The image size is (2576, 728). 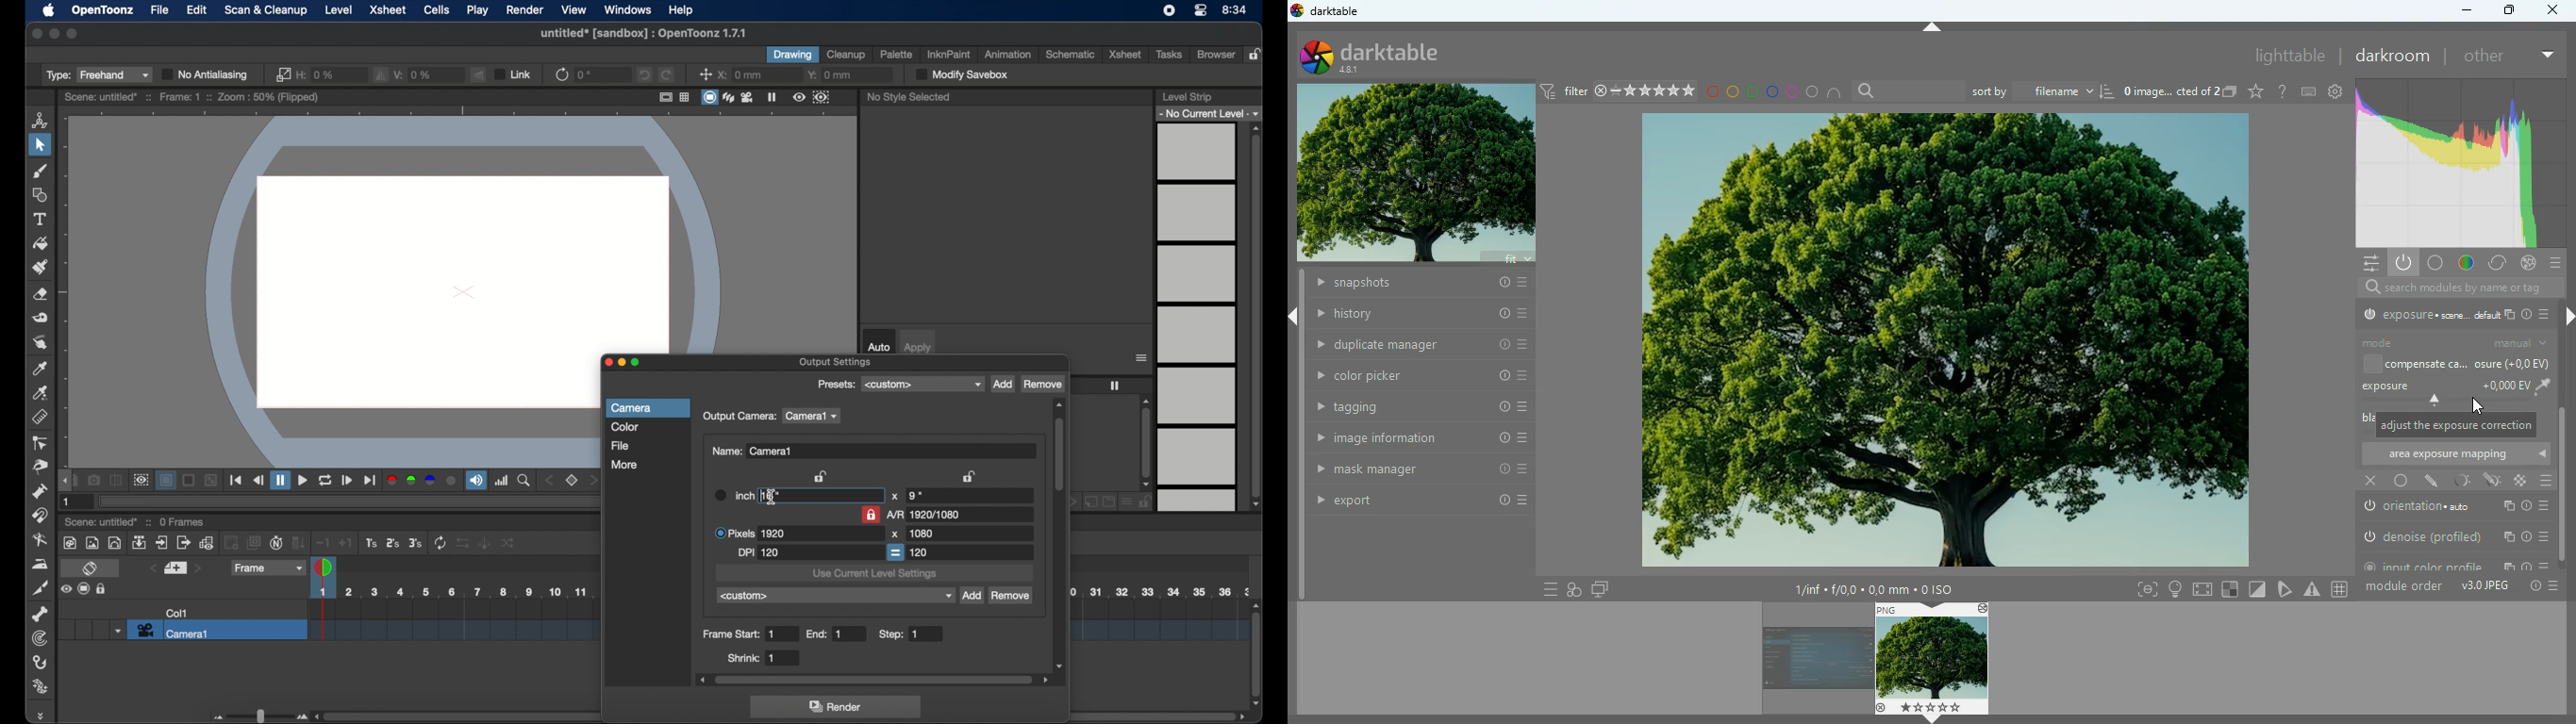 I want to click on export, so click(x=1416, y=501).